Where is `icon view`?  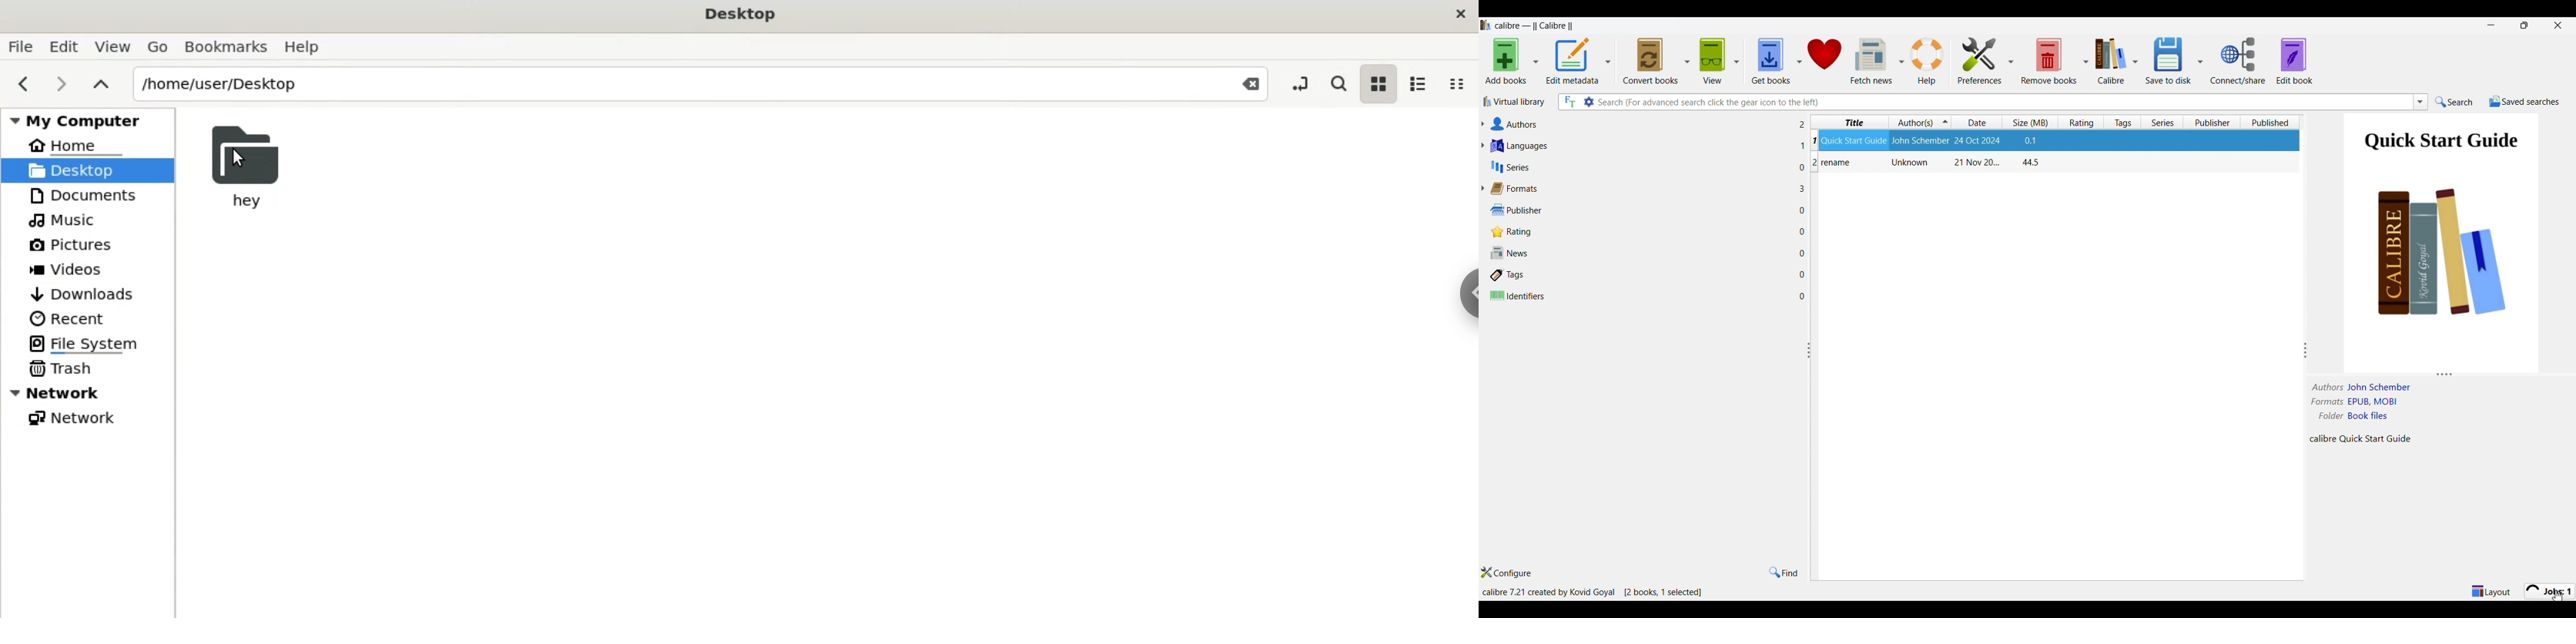
icon view is located at coordinates (1377, 85).